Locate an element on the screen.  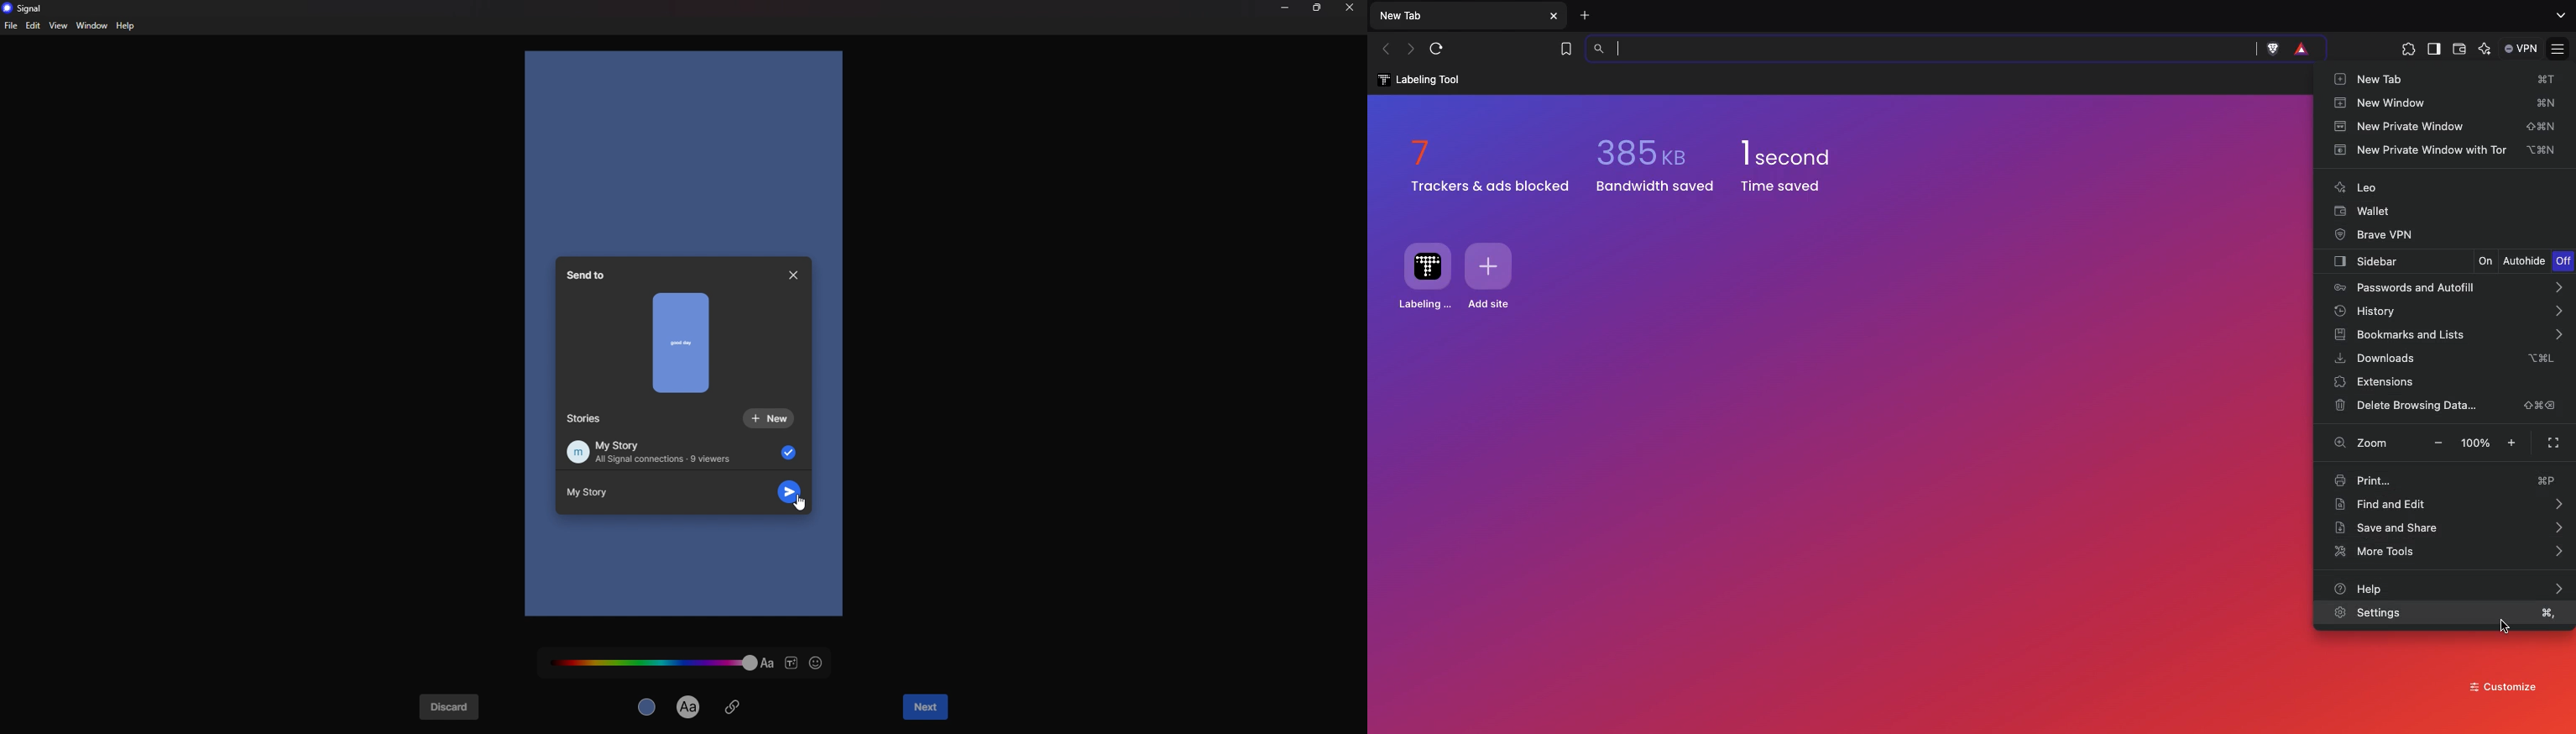
text style is located at coordinates (792, 663).